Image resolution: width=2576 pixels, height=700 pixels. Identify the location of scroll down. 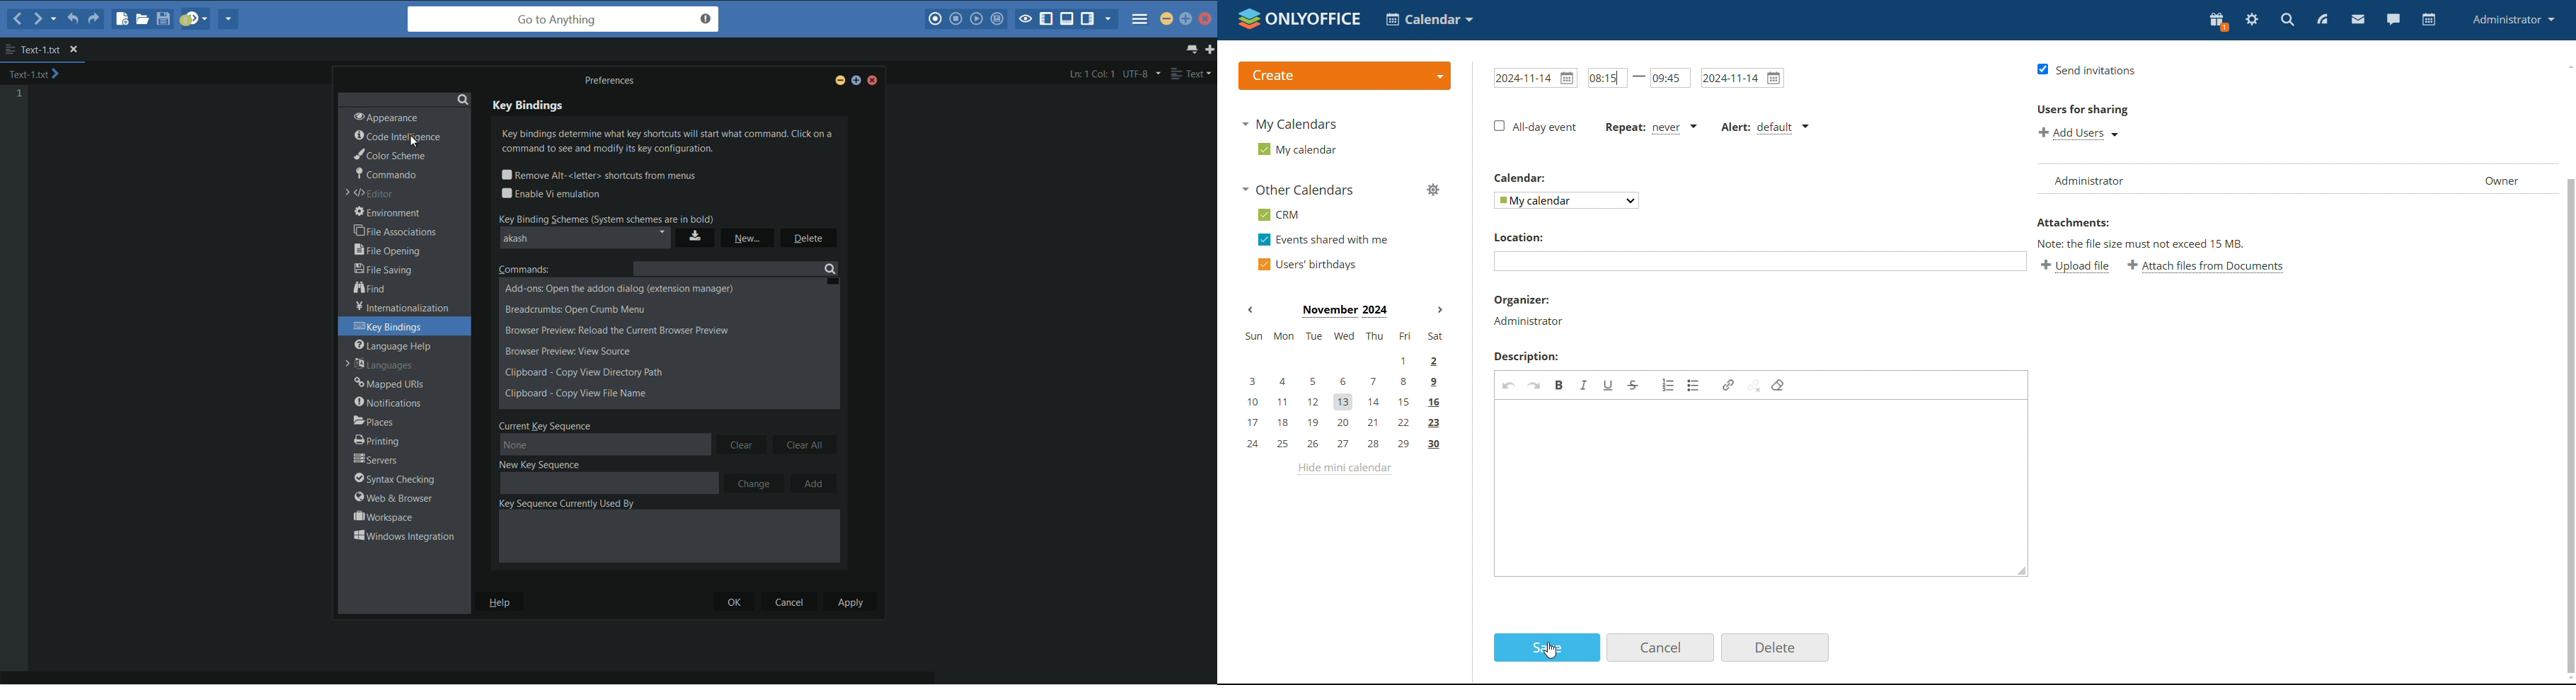
(2568, 679).